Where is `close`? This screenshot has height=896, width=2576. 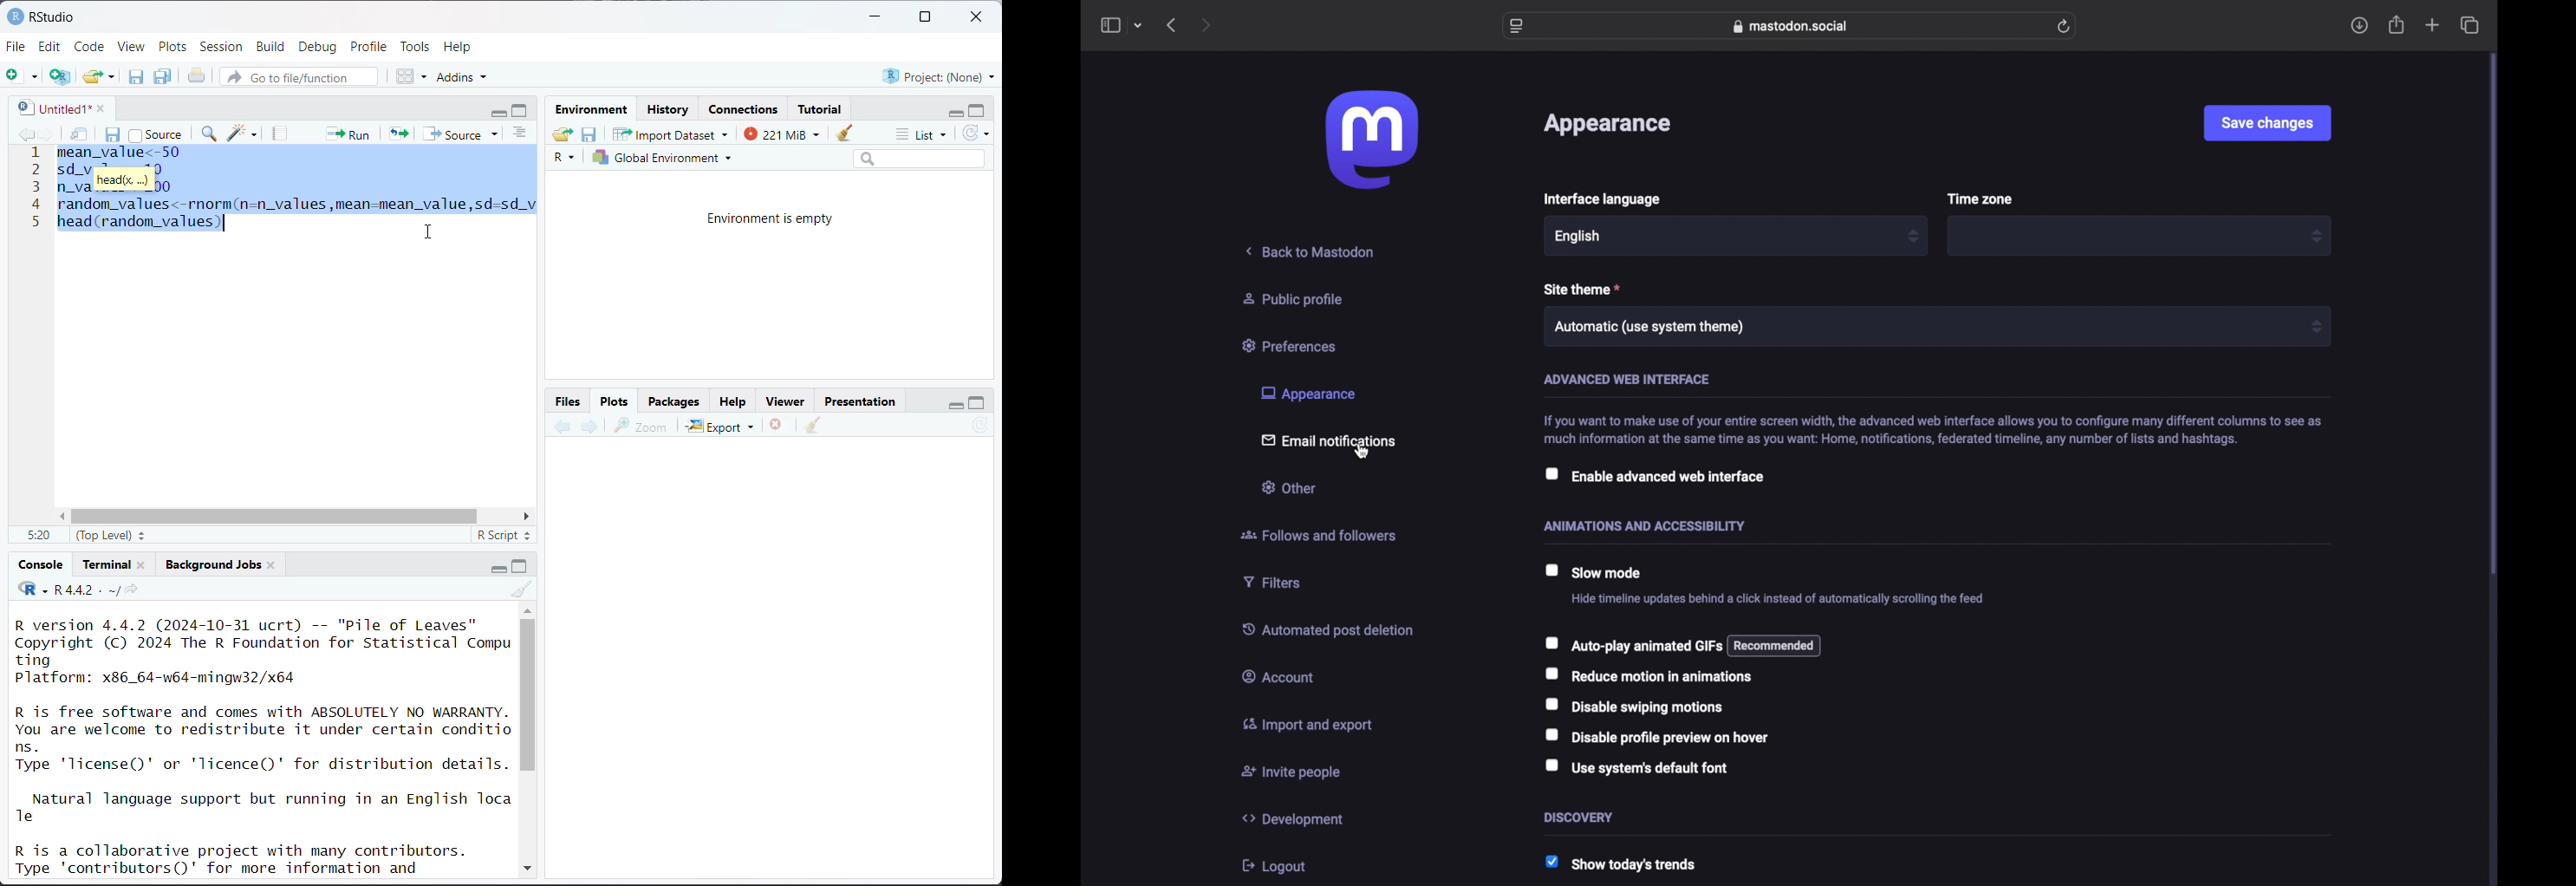
close is located at coordinates (96, 107).